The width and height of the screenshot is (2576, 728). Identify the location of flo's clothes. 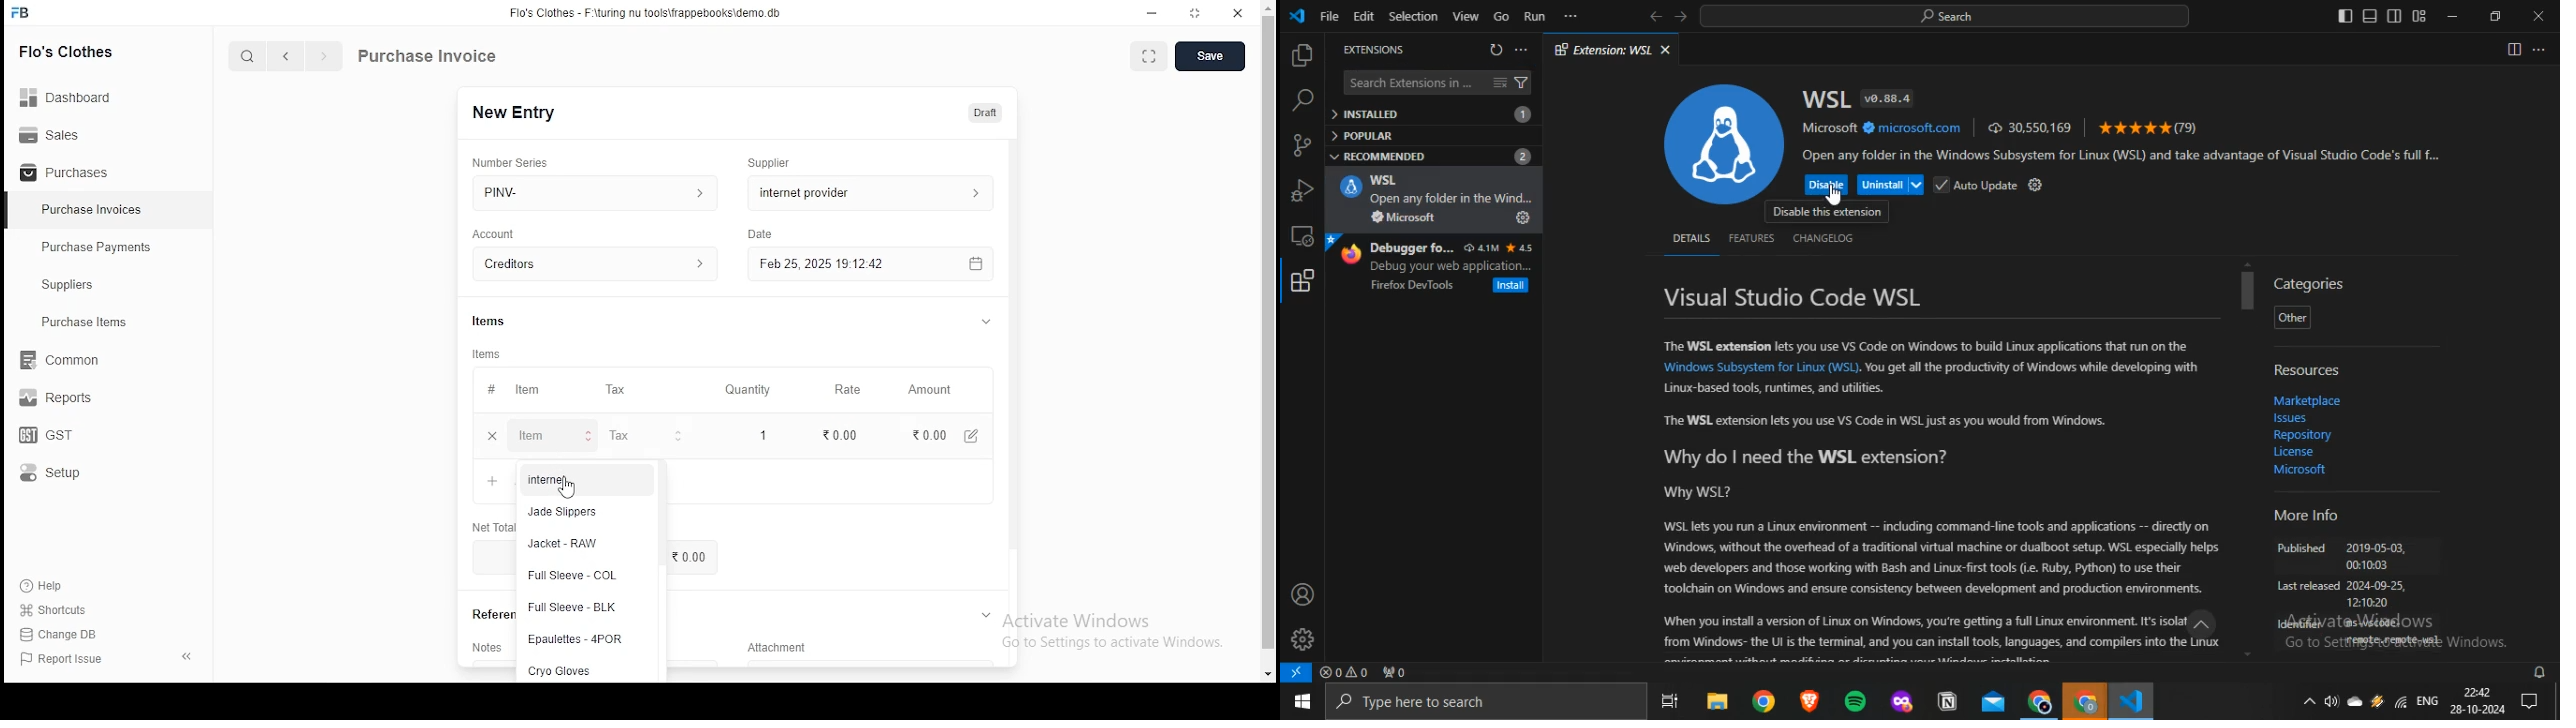
(69, 51).